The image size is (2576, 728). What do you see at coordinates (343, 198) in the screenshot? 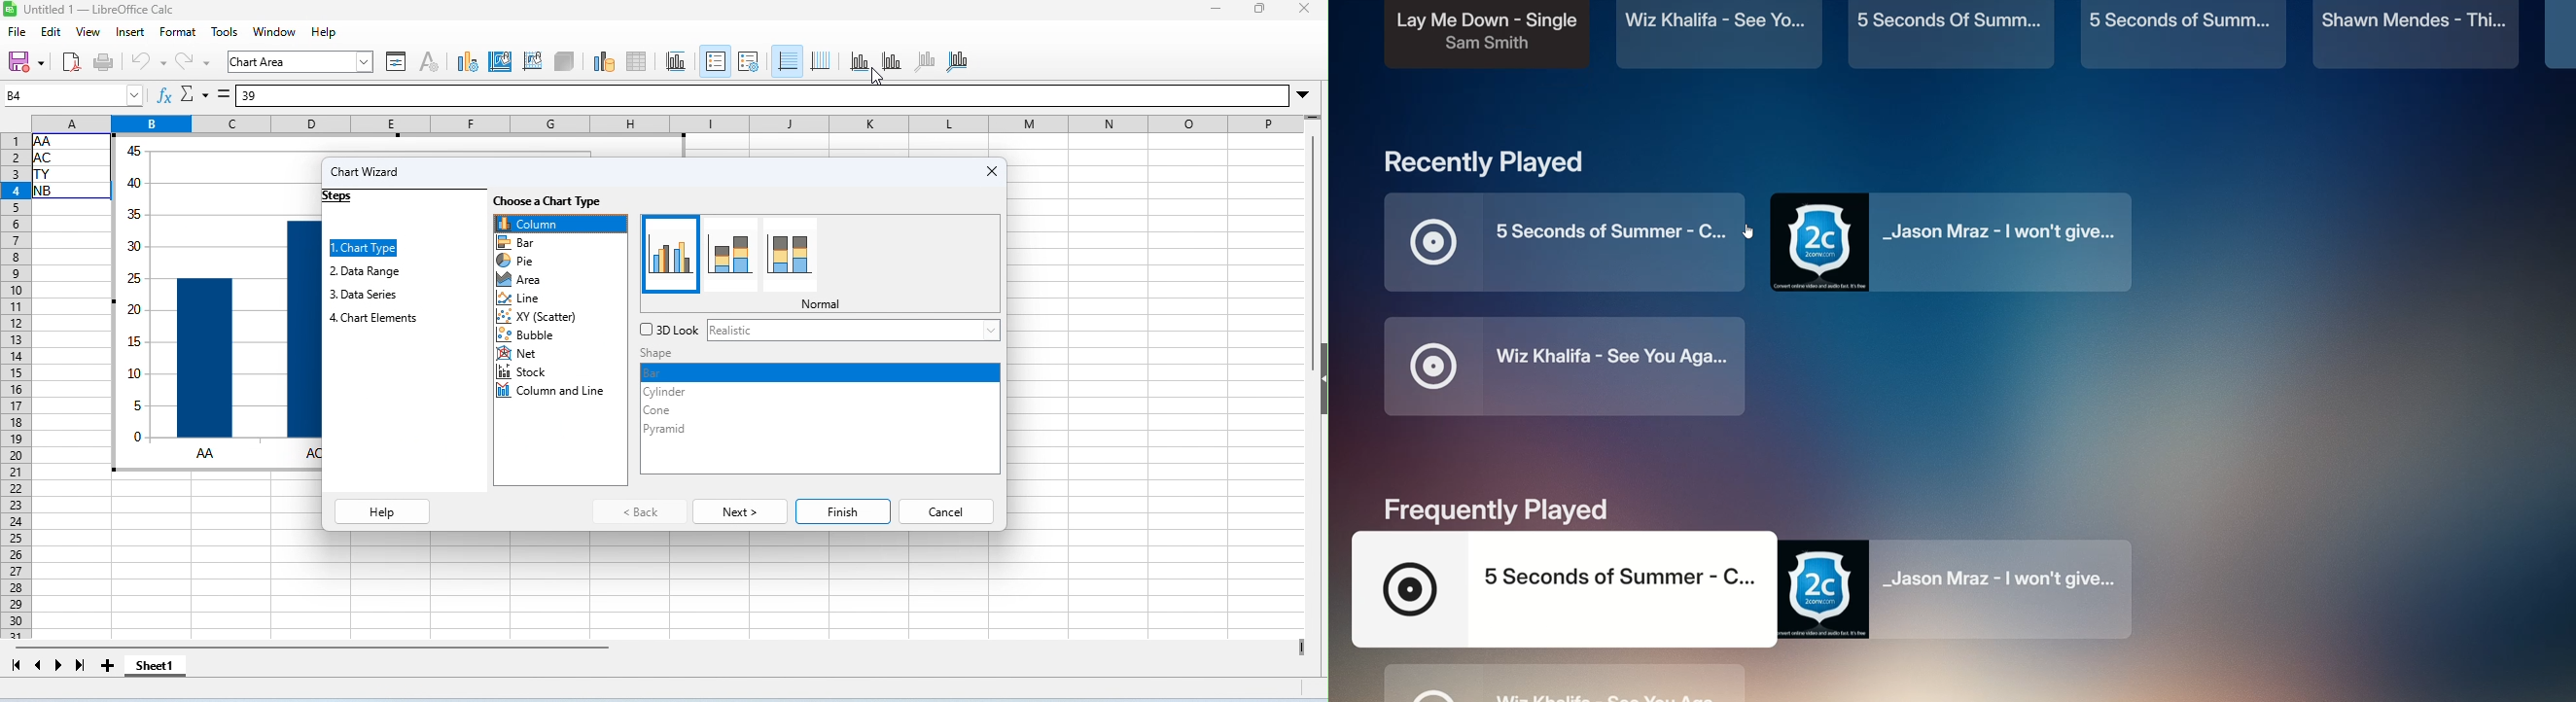
I see `steps` at bounding box center [343, 198].